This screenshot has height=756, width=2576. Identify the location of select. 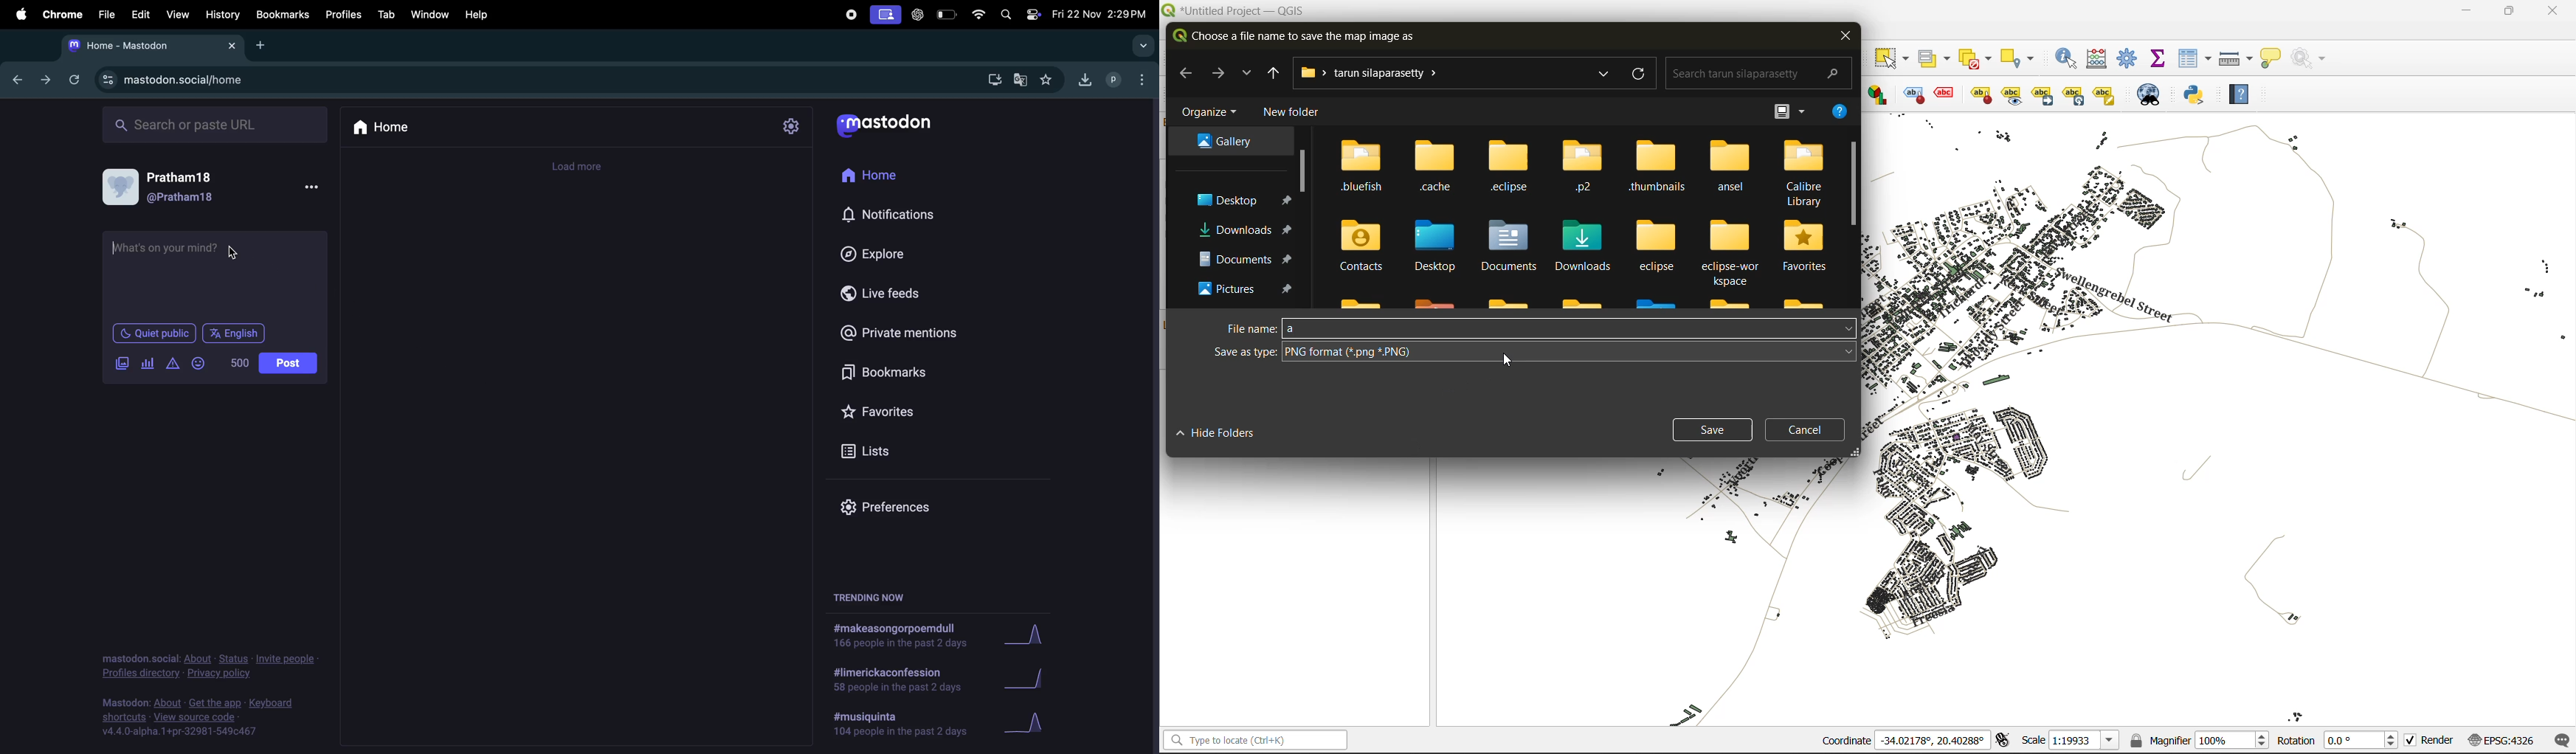
(1893, 58).